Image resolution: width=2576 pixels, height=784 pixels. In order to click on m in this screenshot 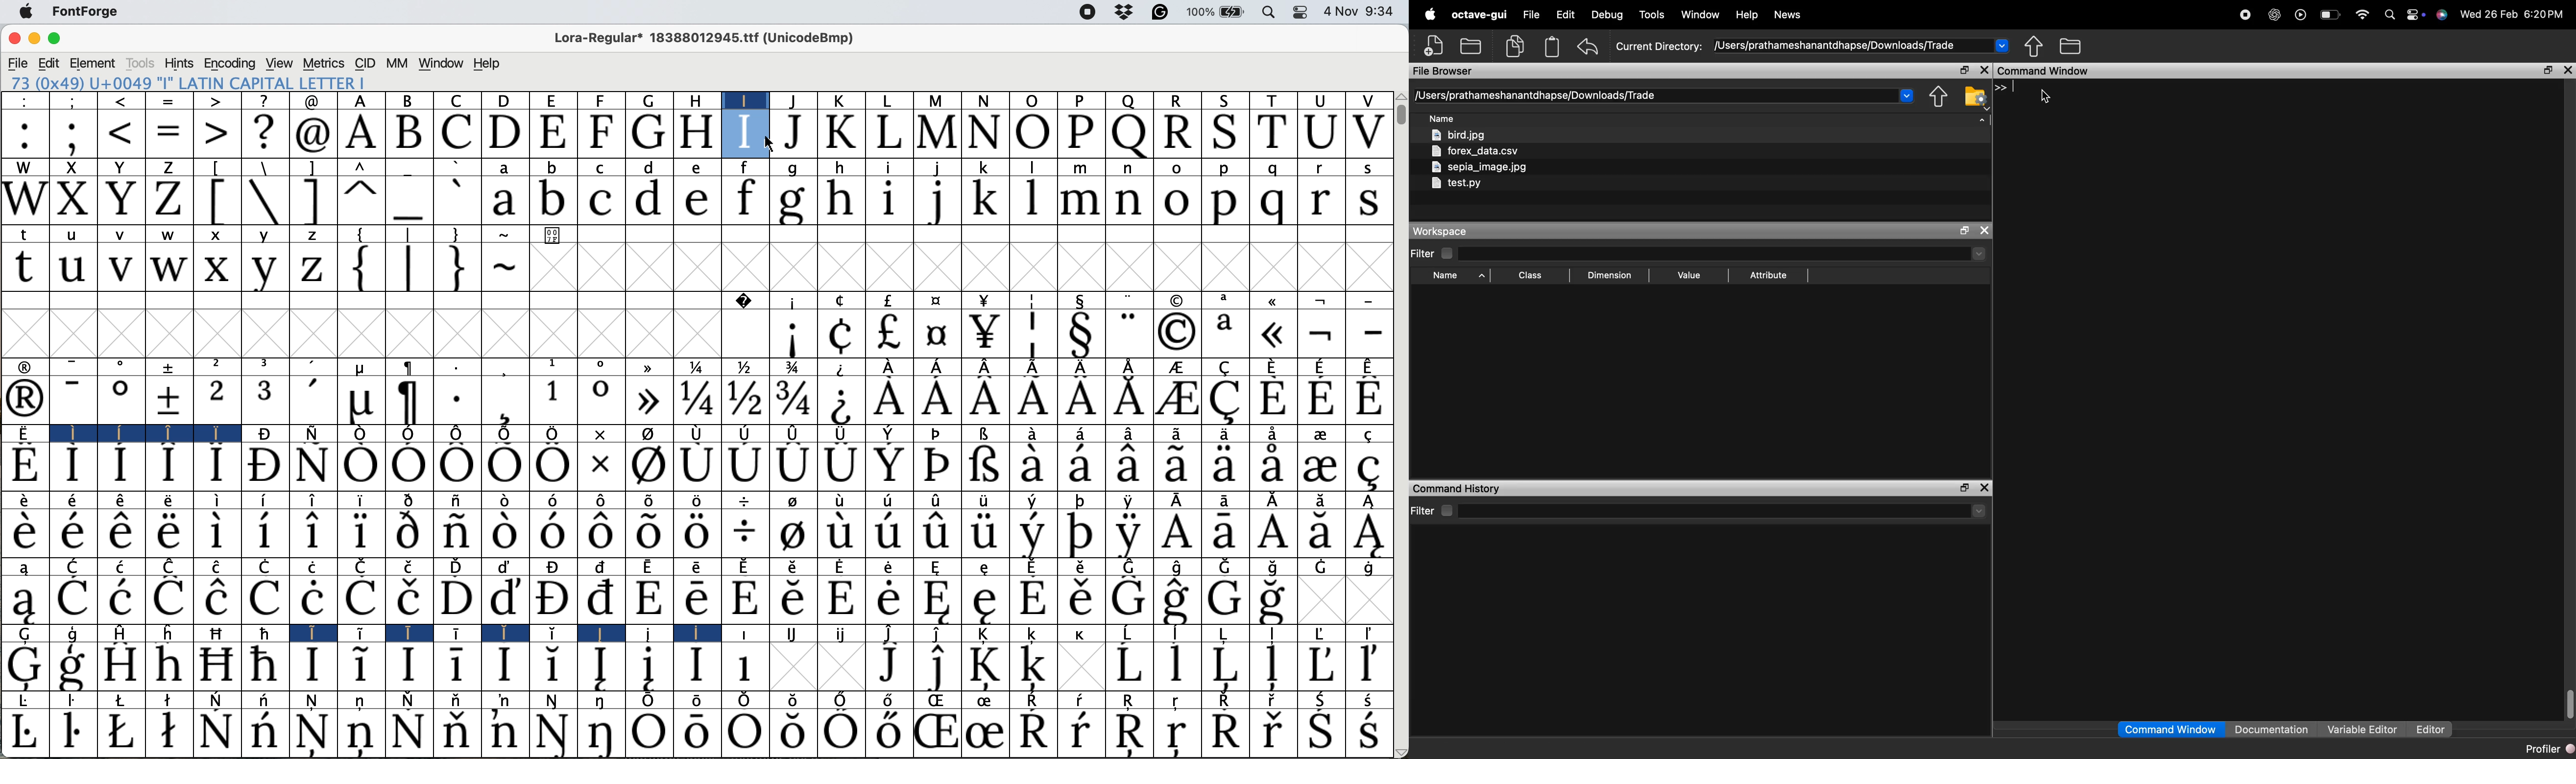, I will do `click(1081, 167)`.